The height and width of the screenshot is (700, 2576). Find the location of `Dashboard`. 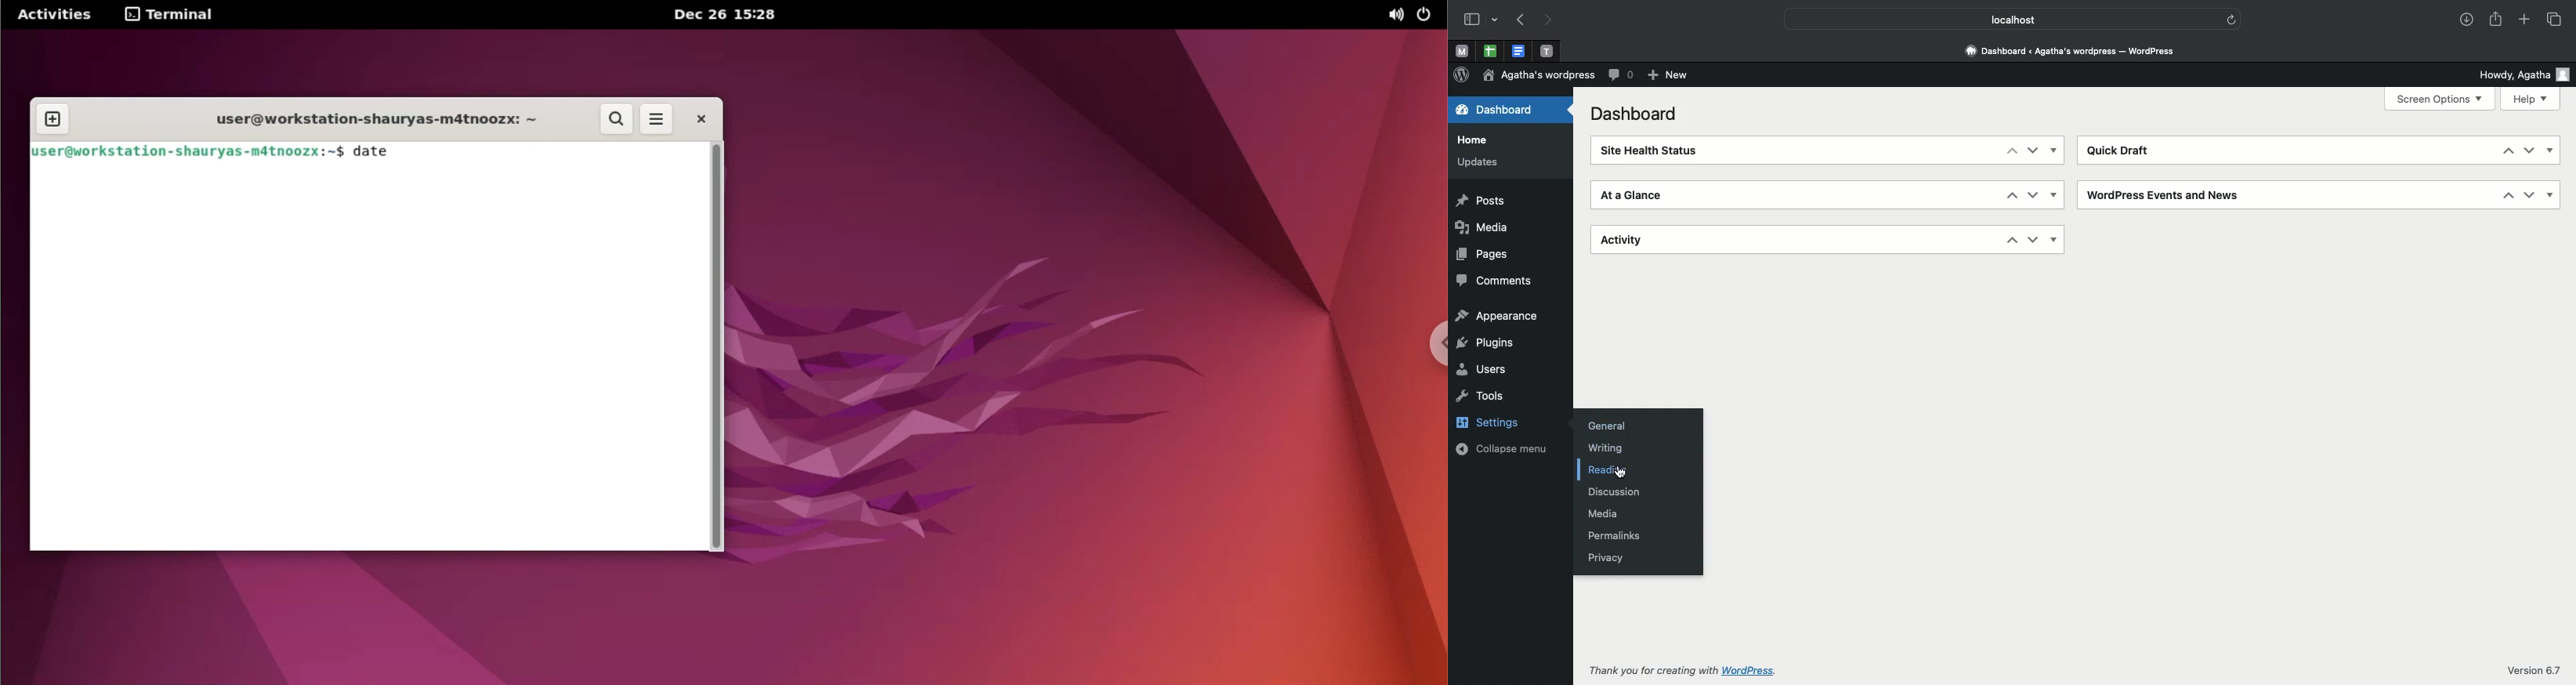

Dashboard is located at coordinates (2068, 52).